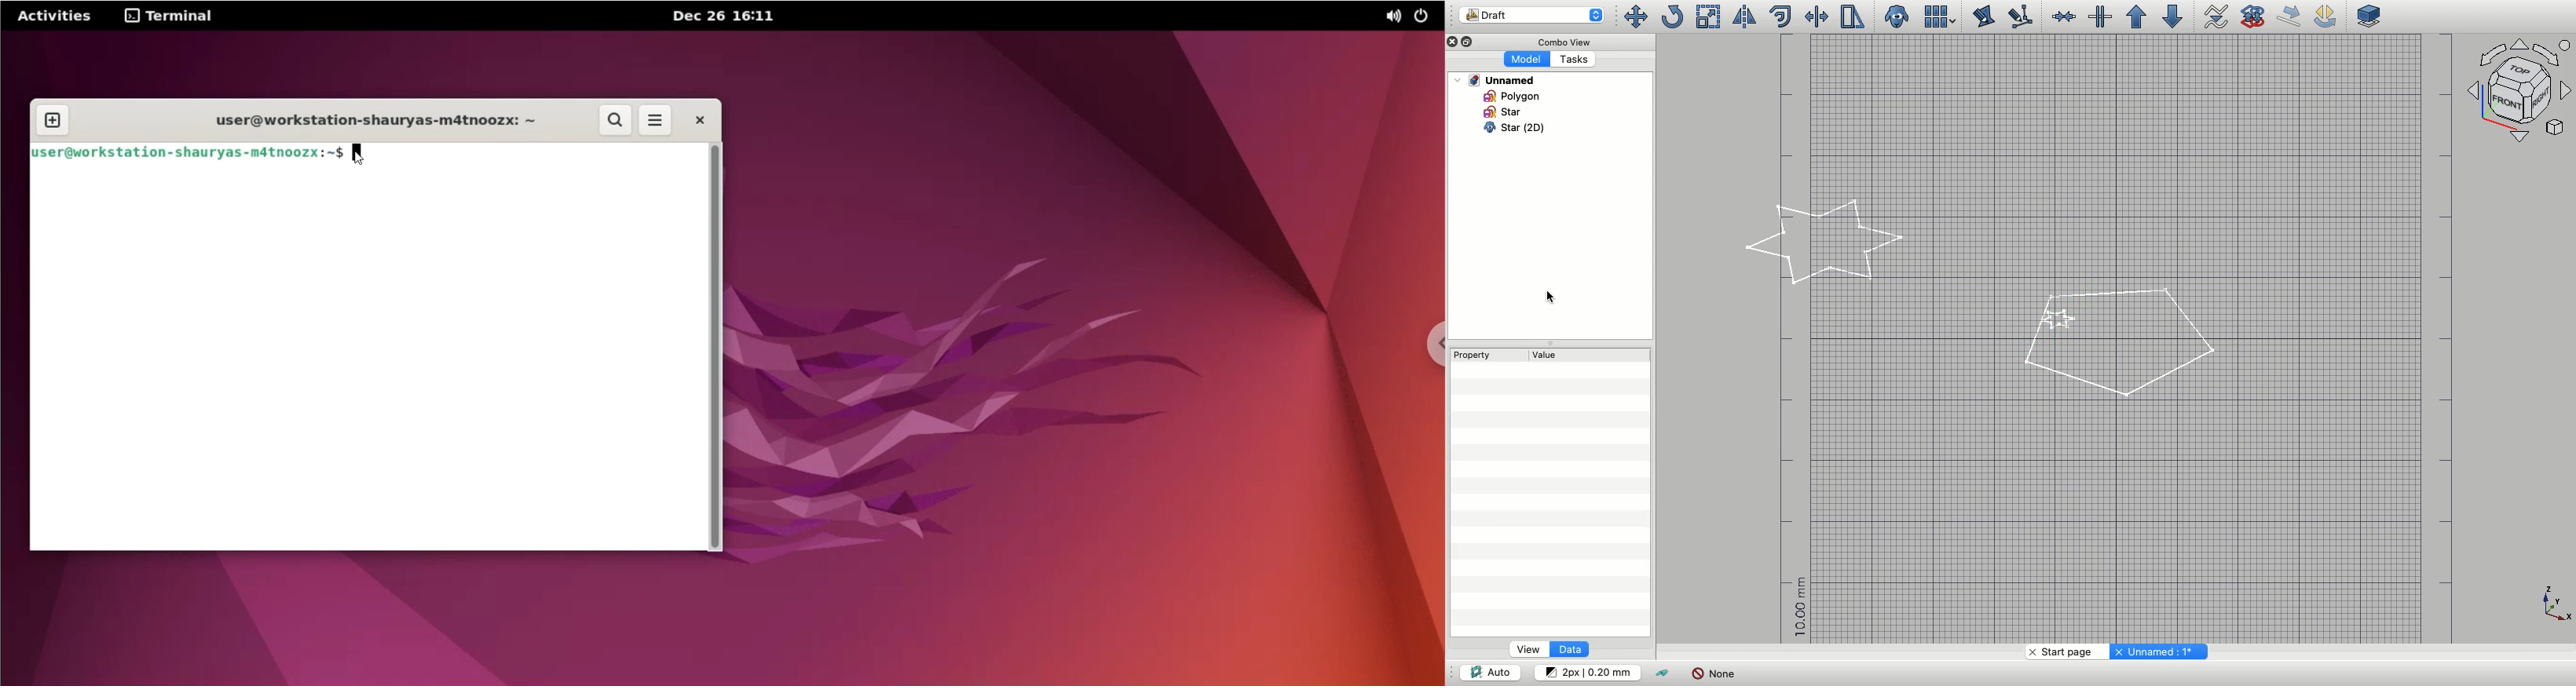 Image resolution: width=2576 pixels, height=700 pixels. Describe the element at coordinates (1709, 16) in the screenshot. I see `Scale` at that location.